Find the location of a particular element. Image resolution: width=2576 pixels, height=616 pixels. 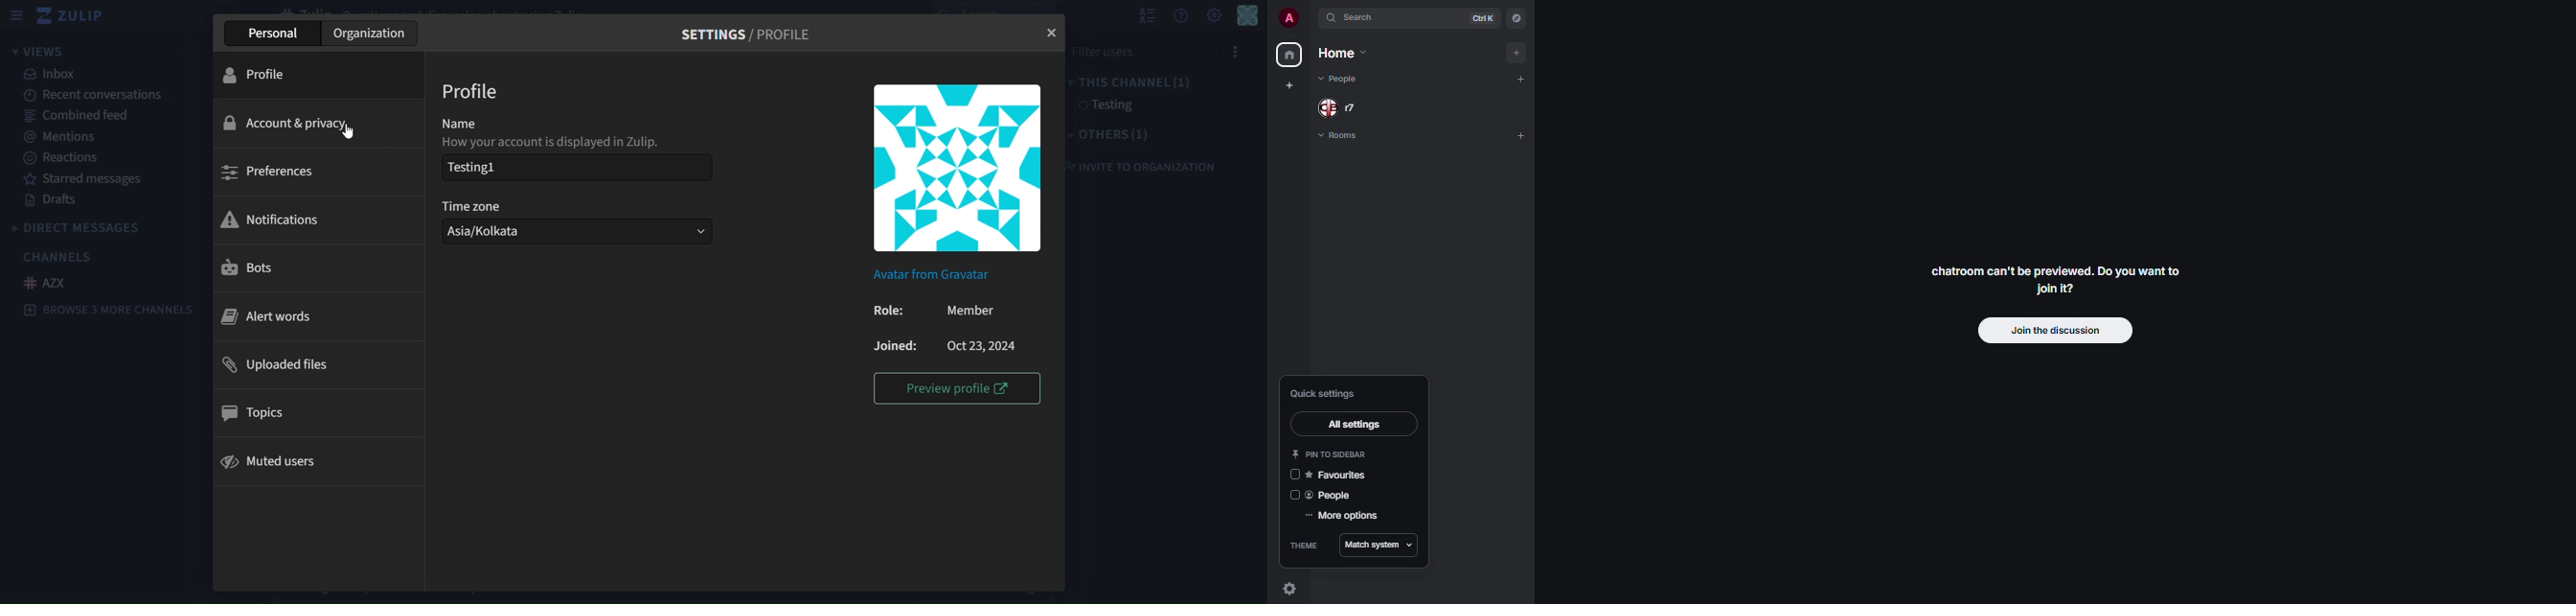

bots is located at coordinates (254, 269).